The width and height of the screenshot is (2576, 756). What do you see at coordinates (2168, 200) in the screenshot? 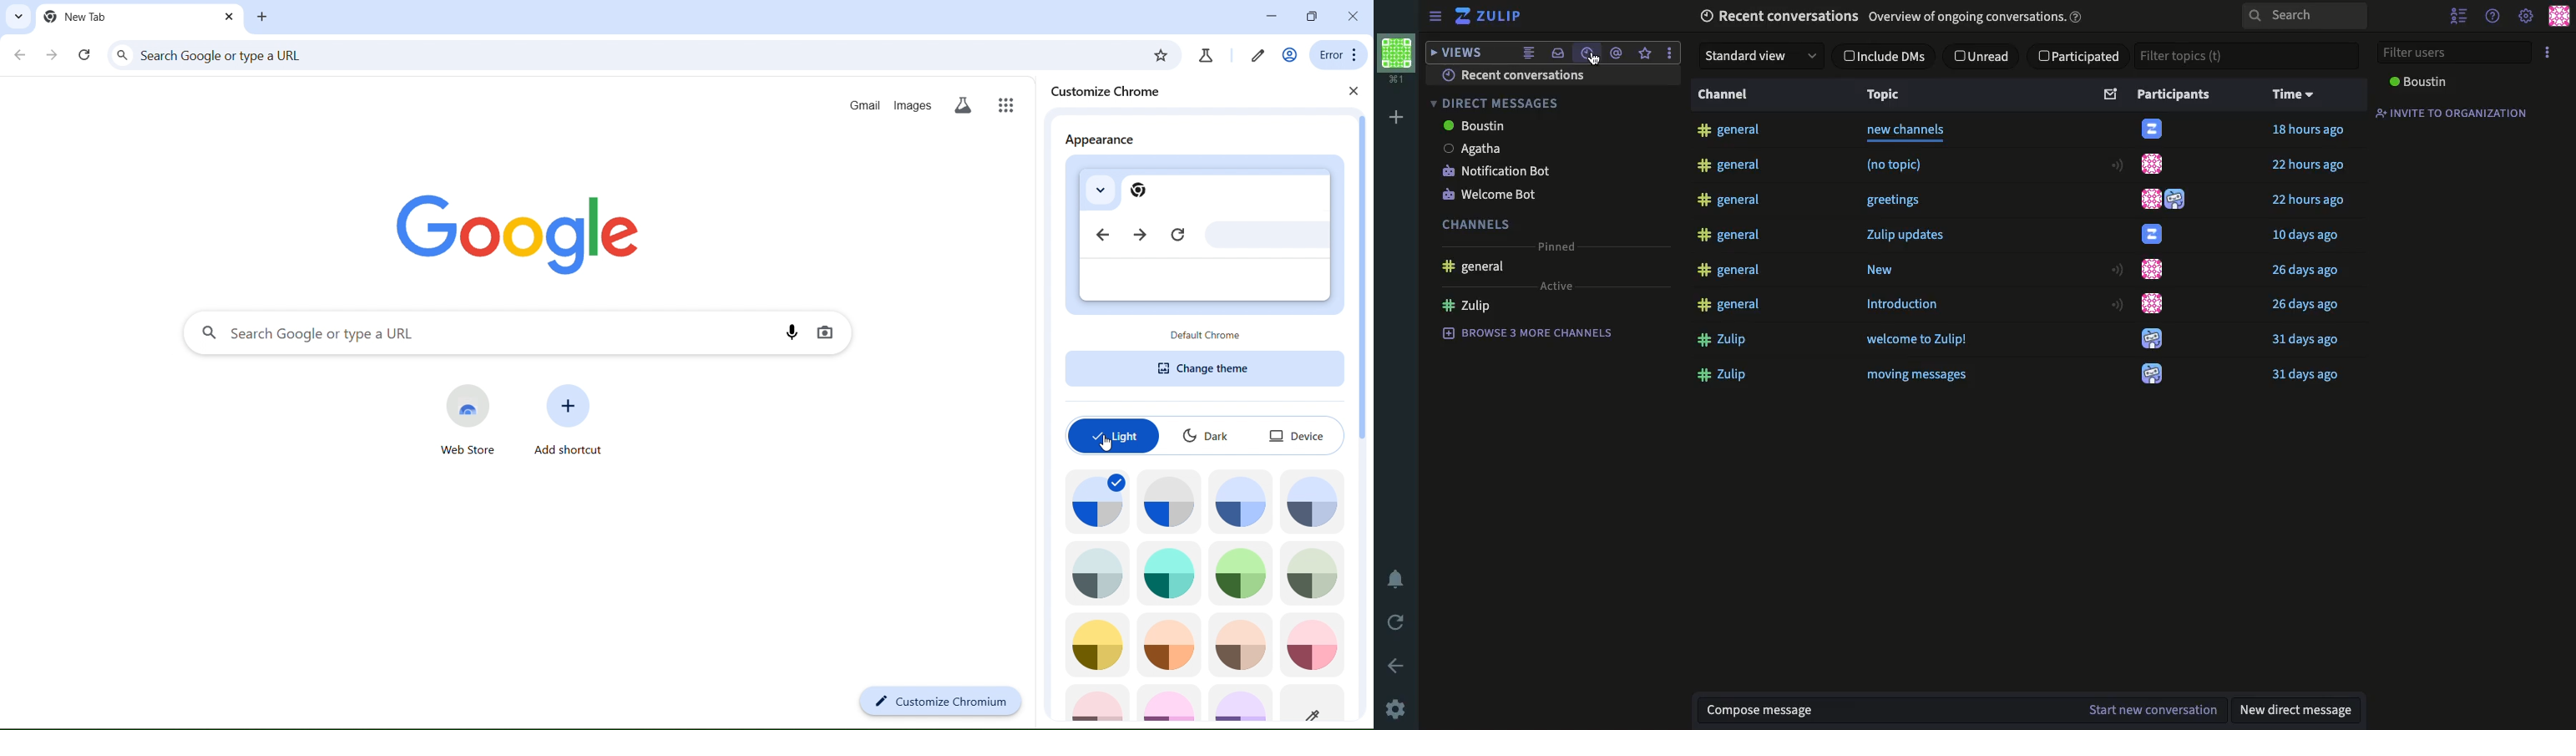
I see `user profiles` at bounding box center [2168, 200].